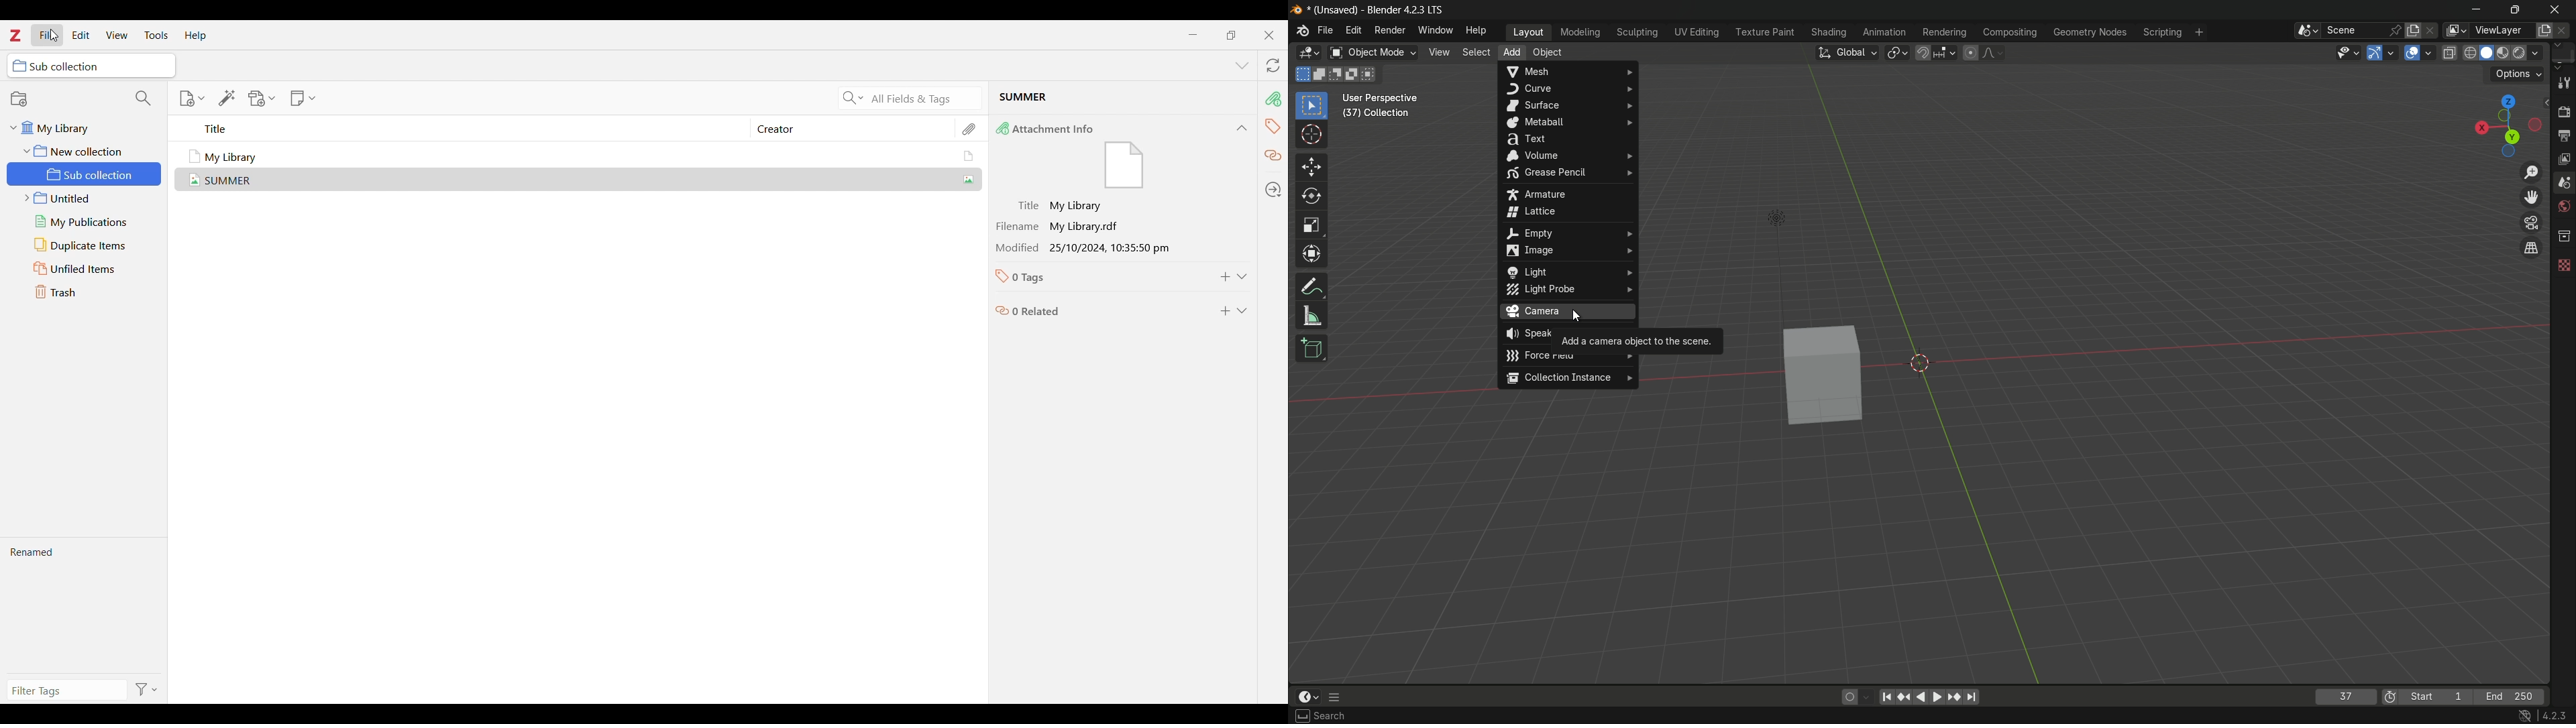  What do you see at coordinates (2563, 134) in the screenshot?
I see `output` at bounding box center [2563, 134].